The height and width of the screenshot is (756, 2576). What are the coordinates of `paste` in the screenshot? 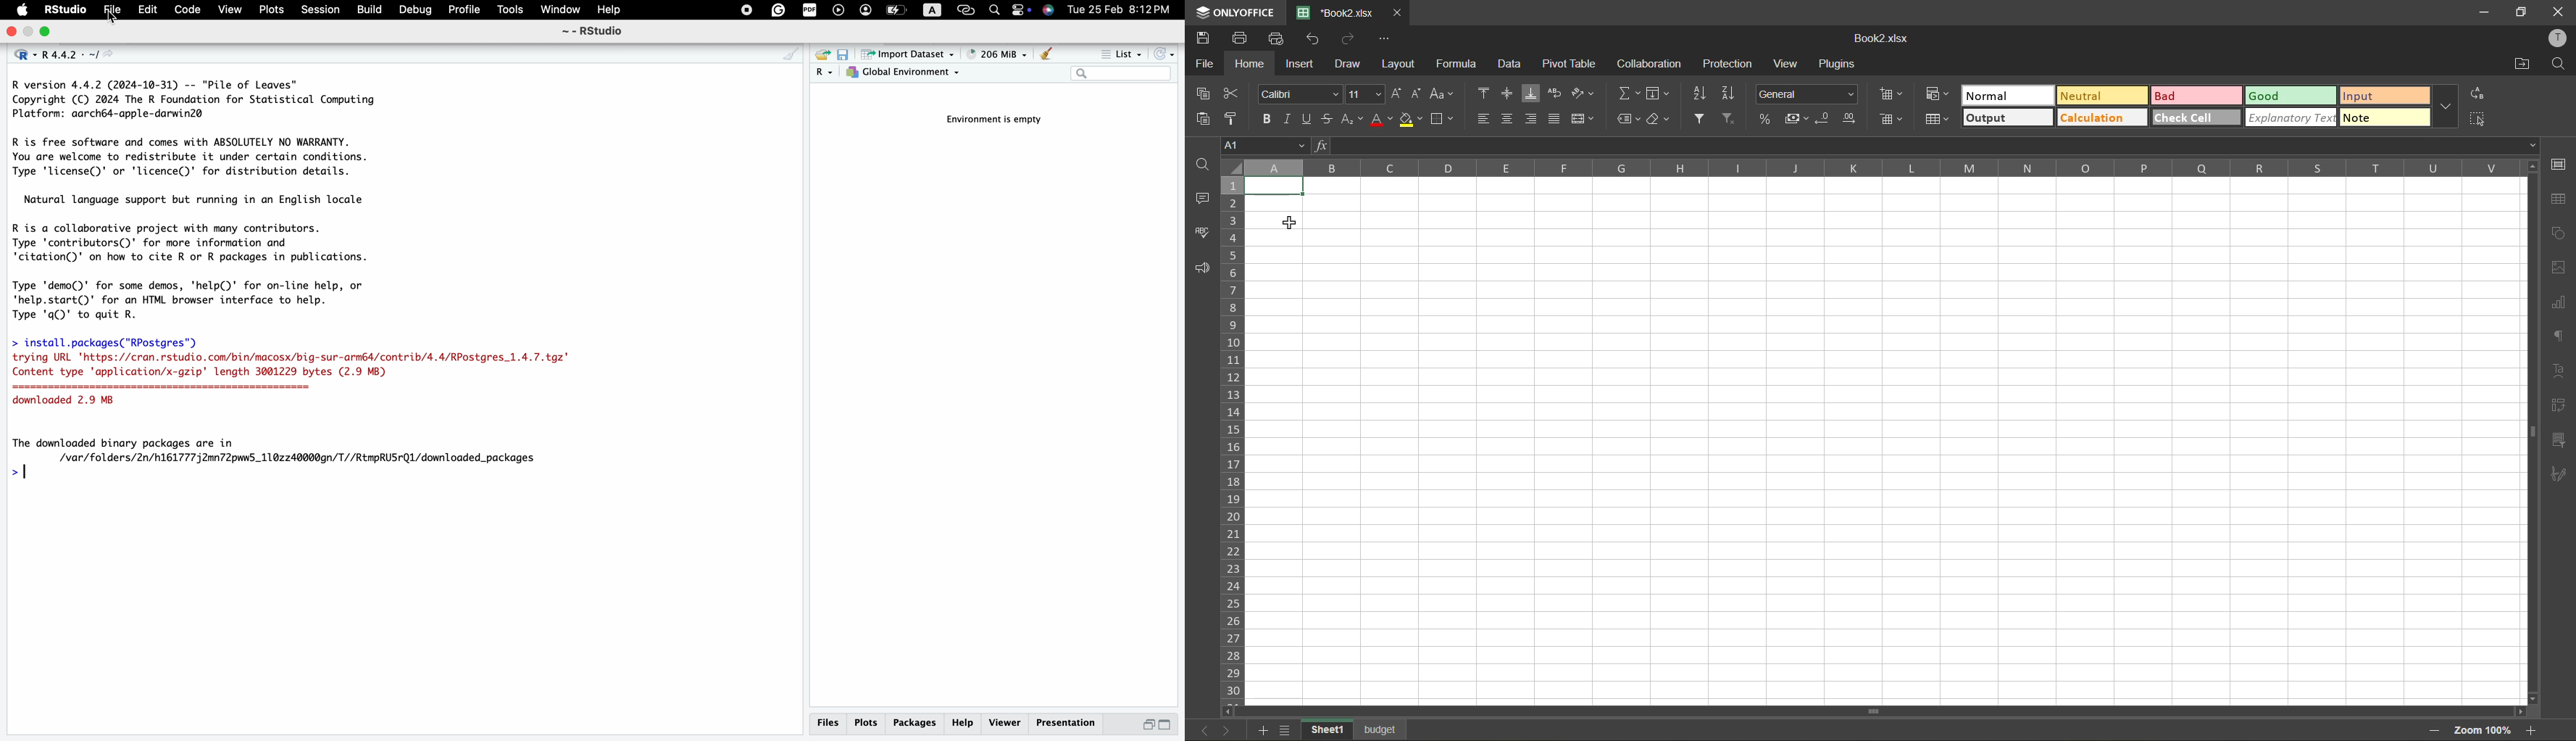 It's located at (1202, 117).